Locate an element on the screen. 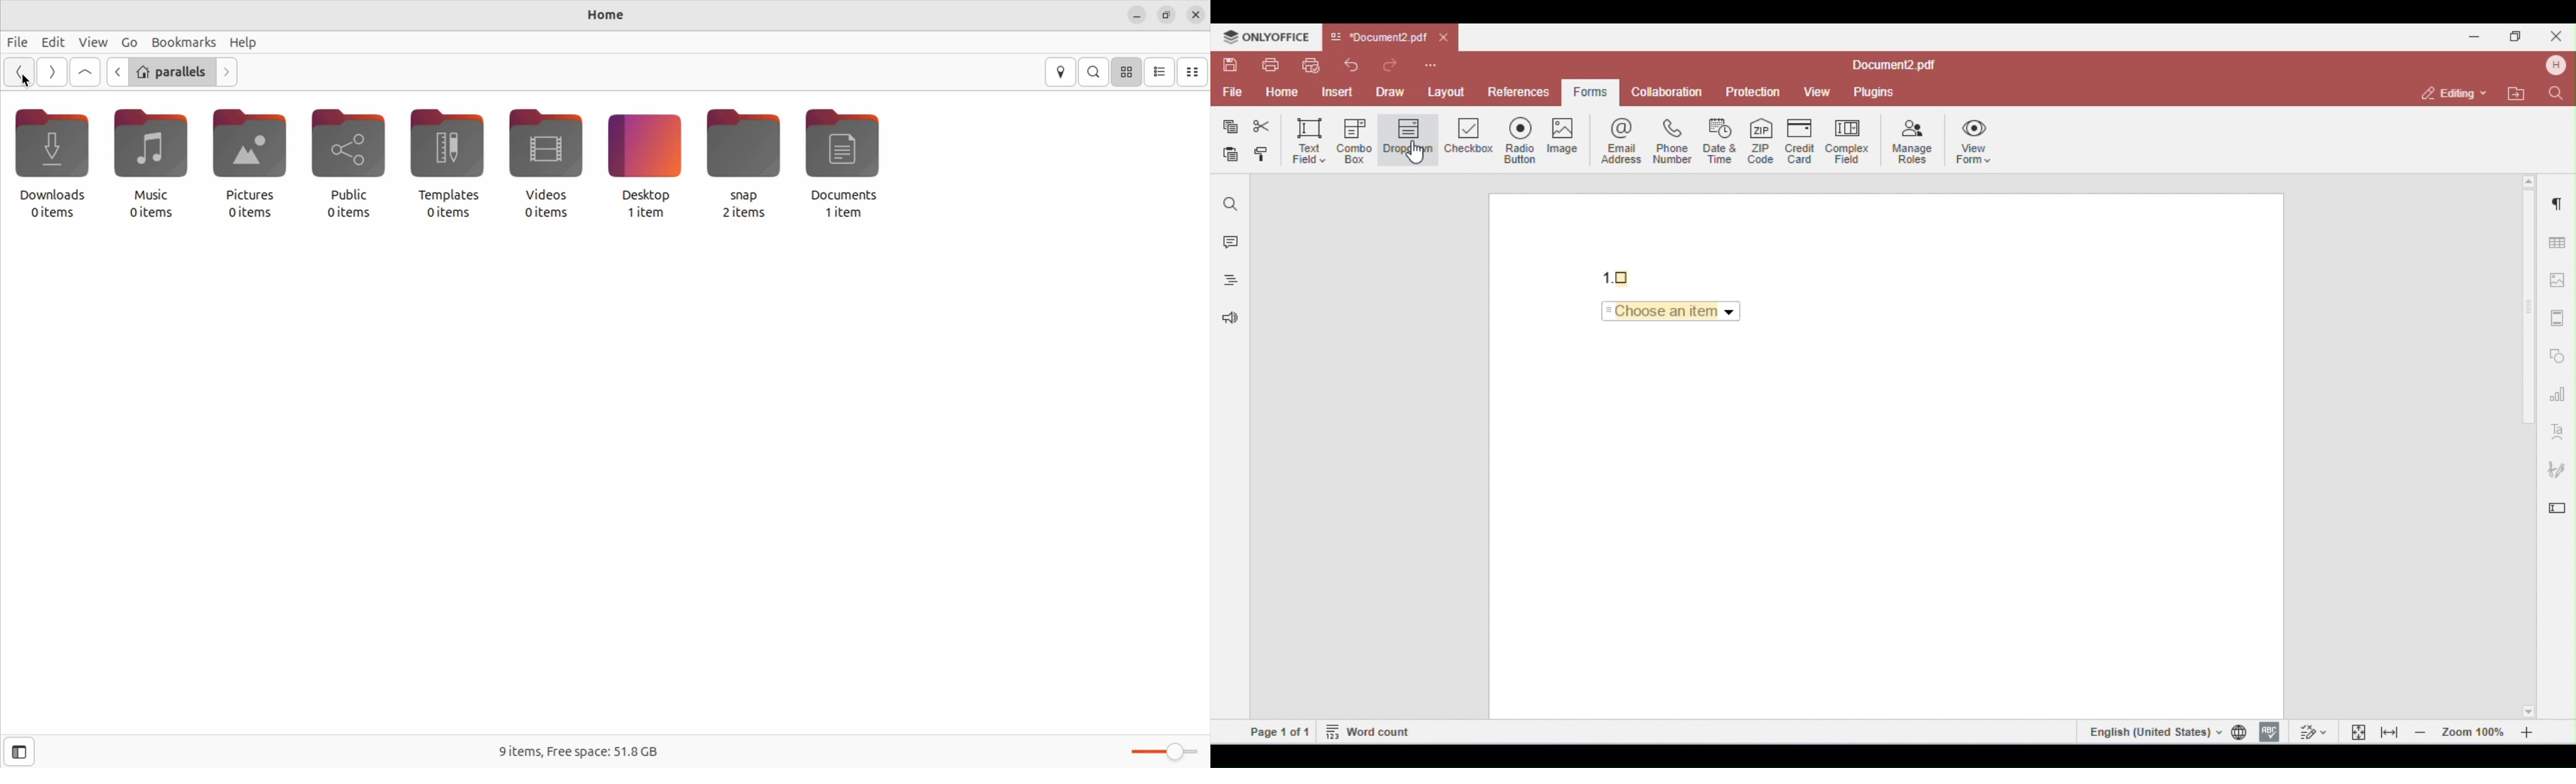 This screenshot has height=784, width=2576. location  is located at coordinates (1059, 71).